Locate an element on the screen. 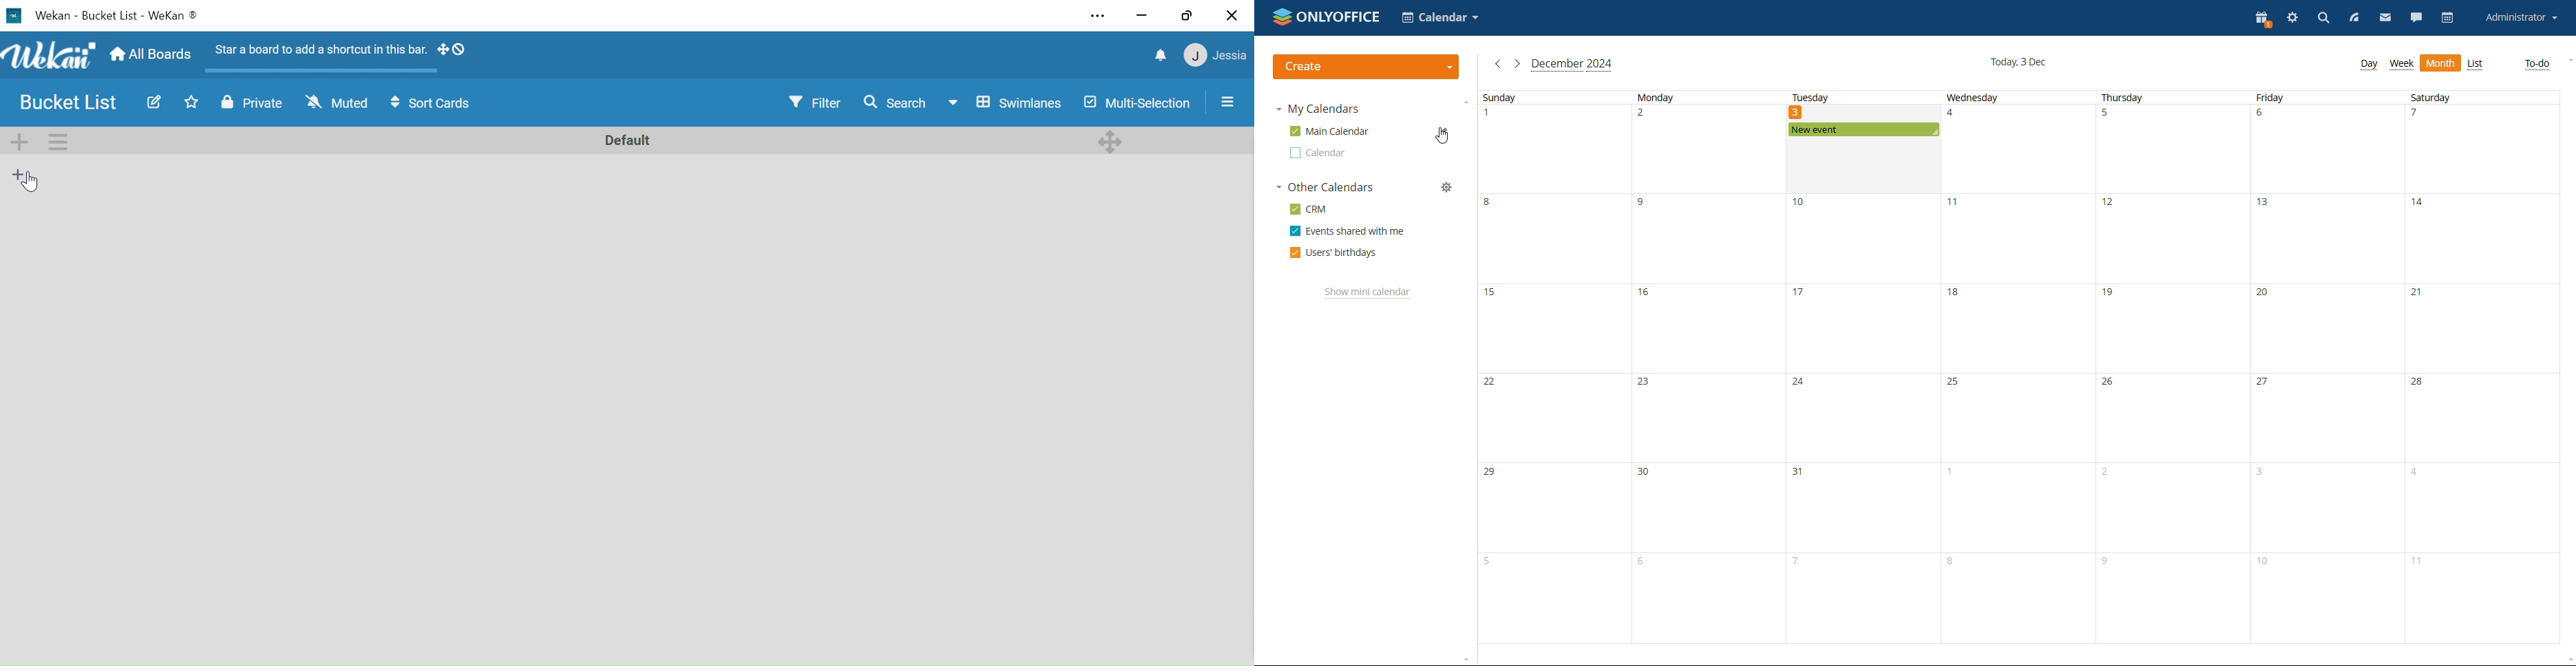  mail is located at coordinates (2385, 19).